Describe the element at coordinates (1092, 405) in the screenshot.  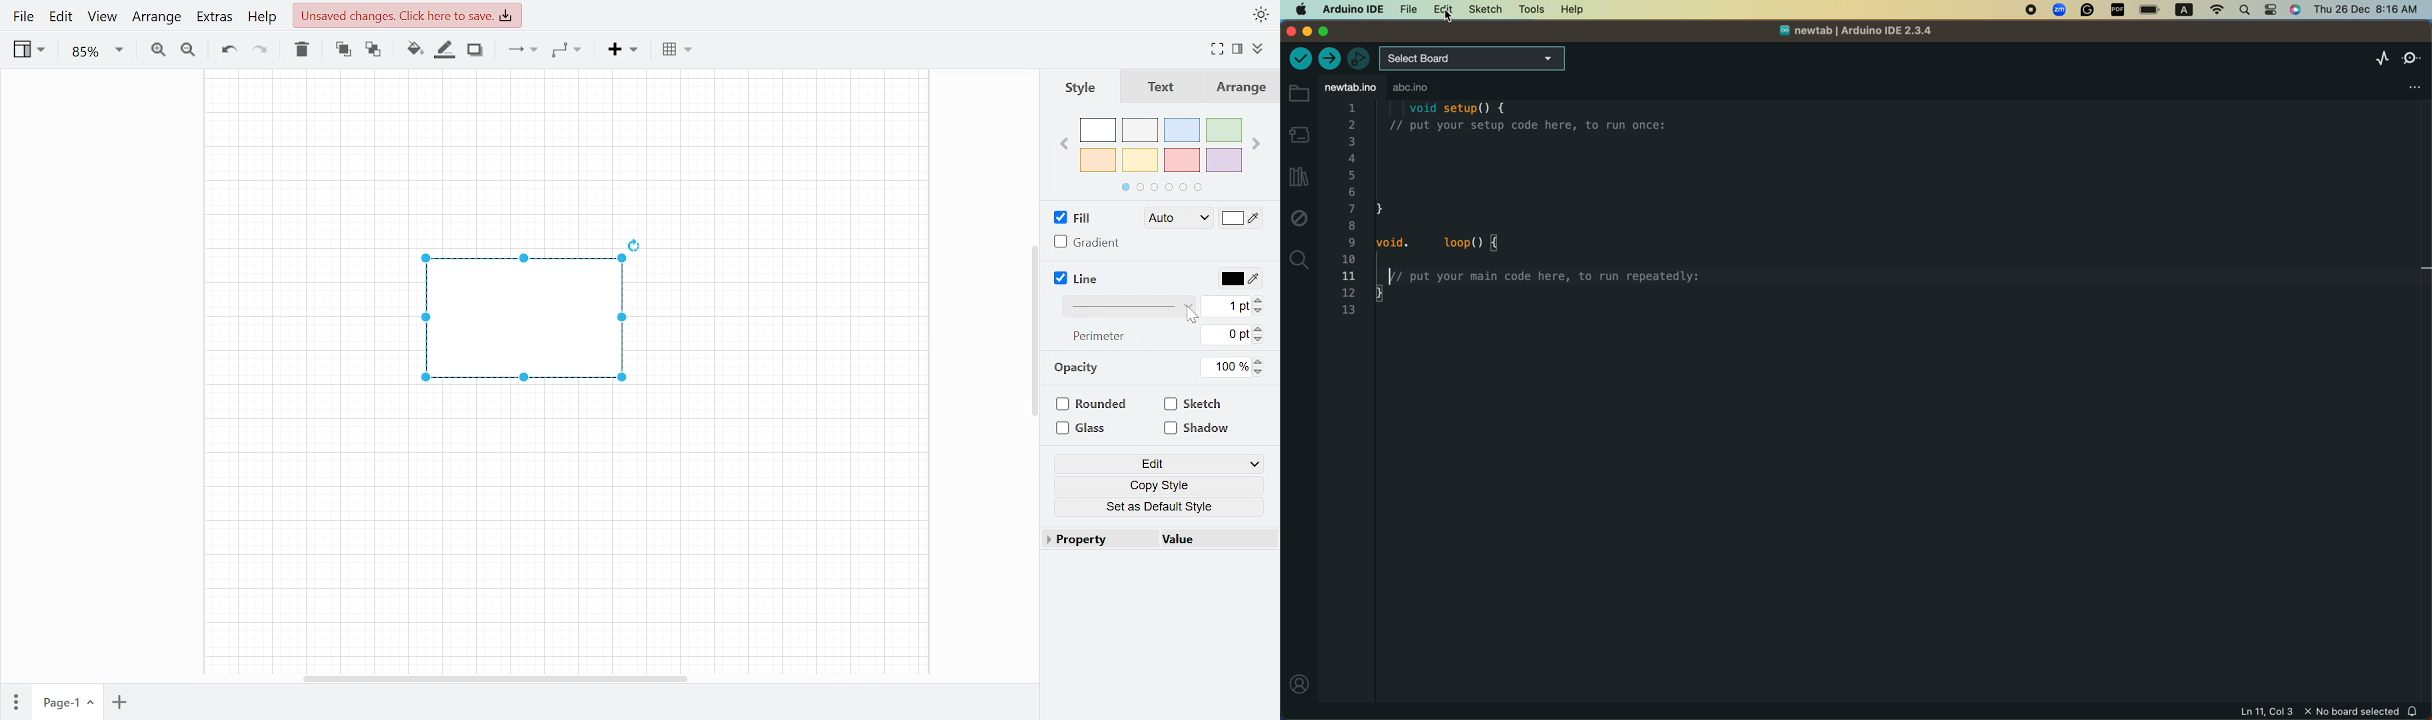
I see `Rounded` at that location.